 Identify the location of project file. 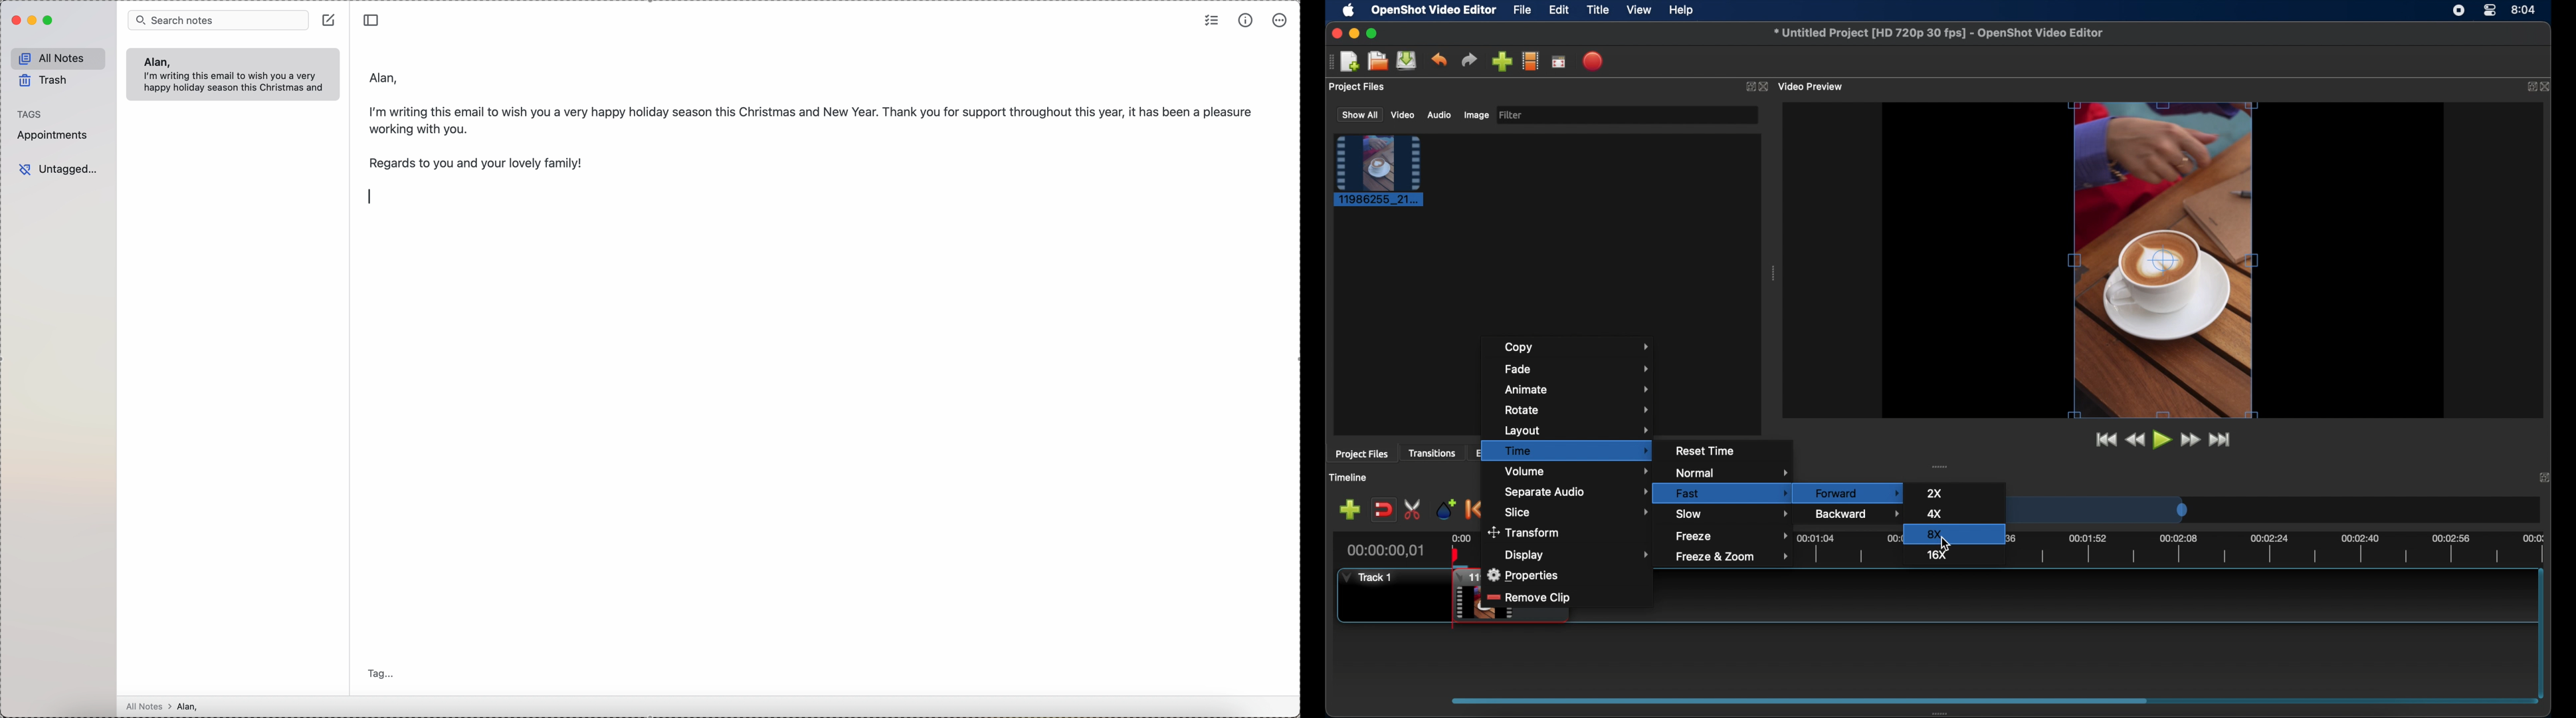
(1379, 171).